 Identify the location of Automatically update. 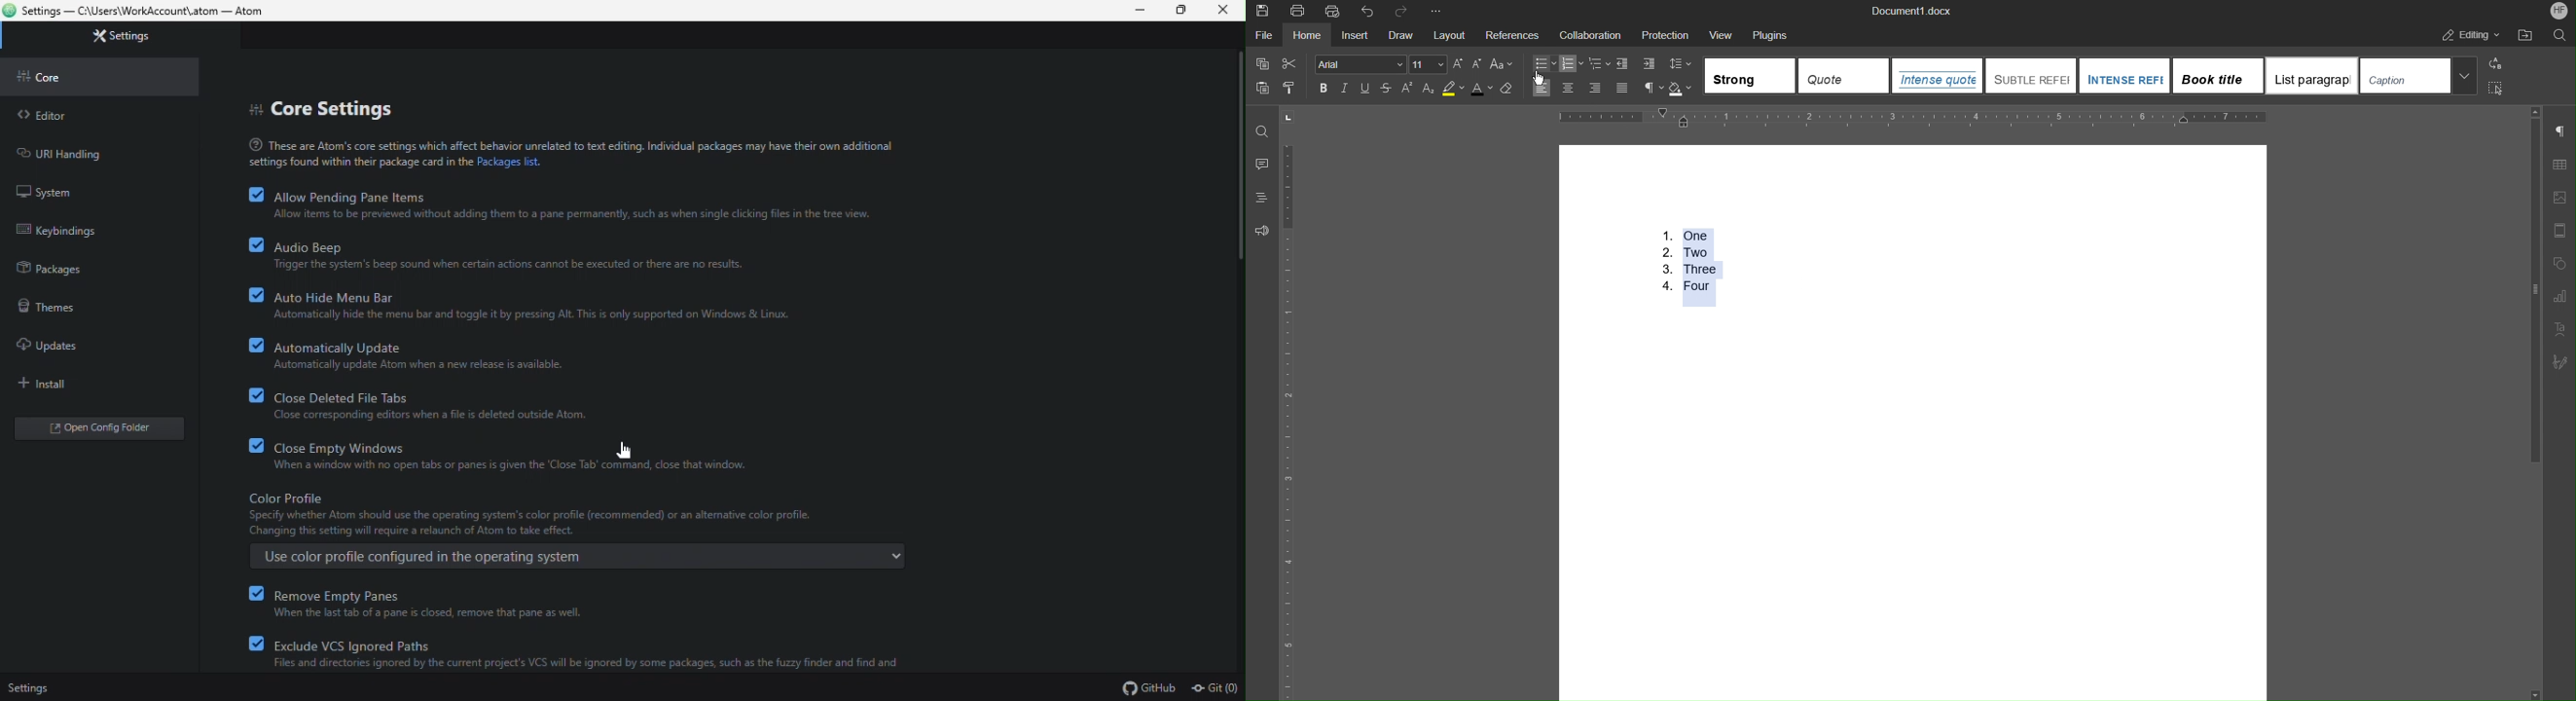
(588, 354).